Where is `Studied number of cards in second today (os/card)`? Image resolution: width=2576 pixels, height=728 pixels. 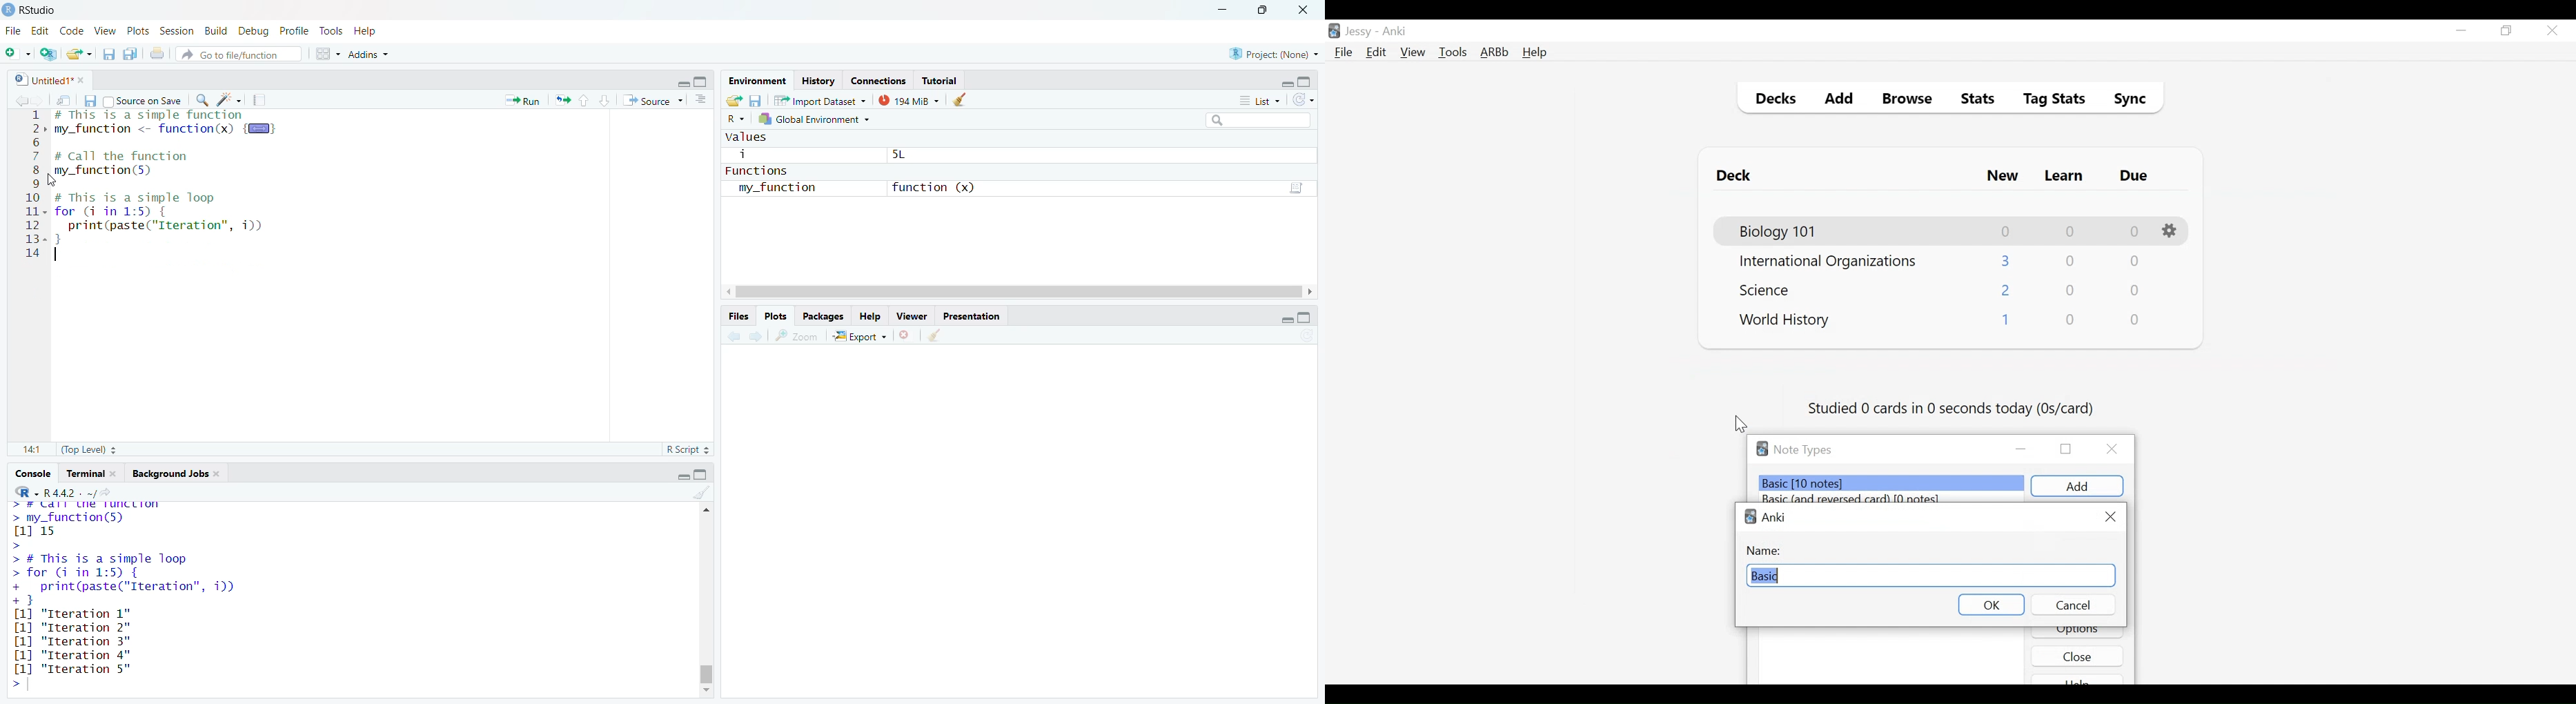
Studied number of cards in second today (os/card) is located at coordinates (1953, 409).